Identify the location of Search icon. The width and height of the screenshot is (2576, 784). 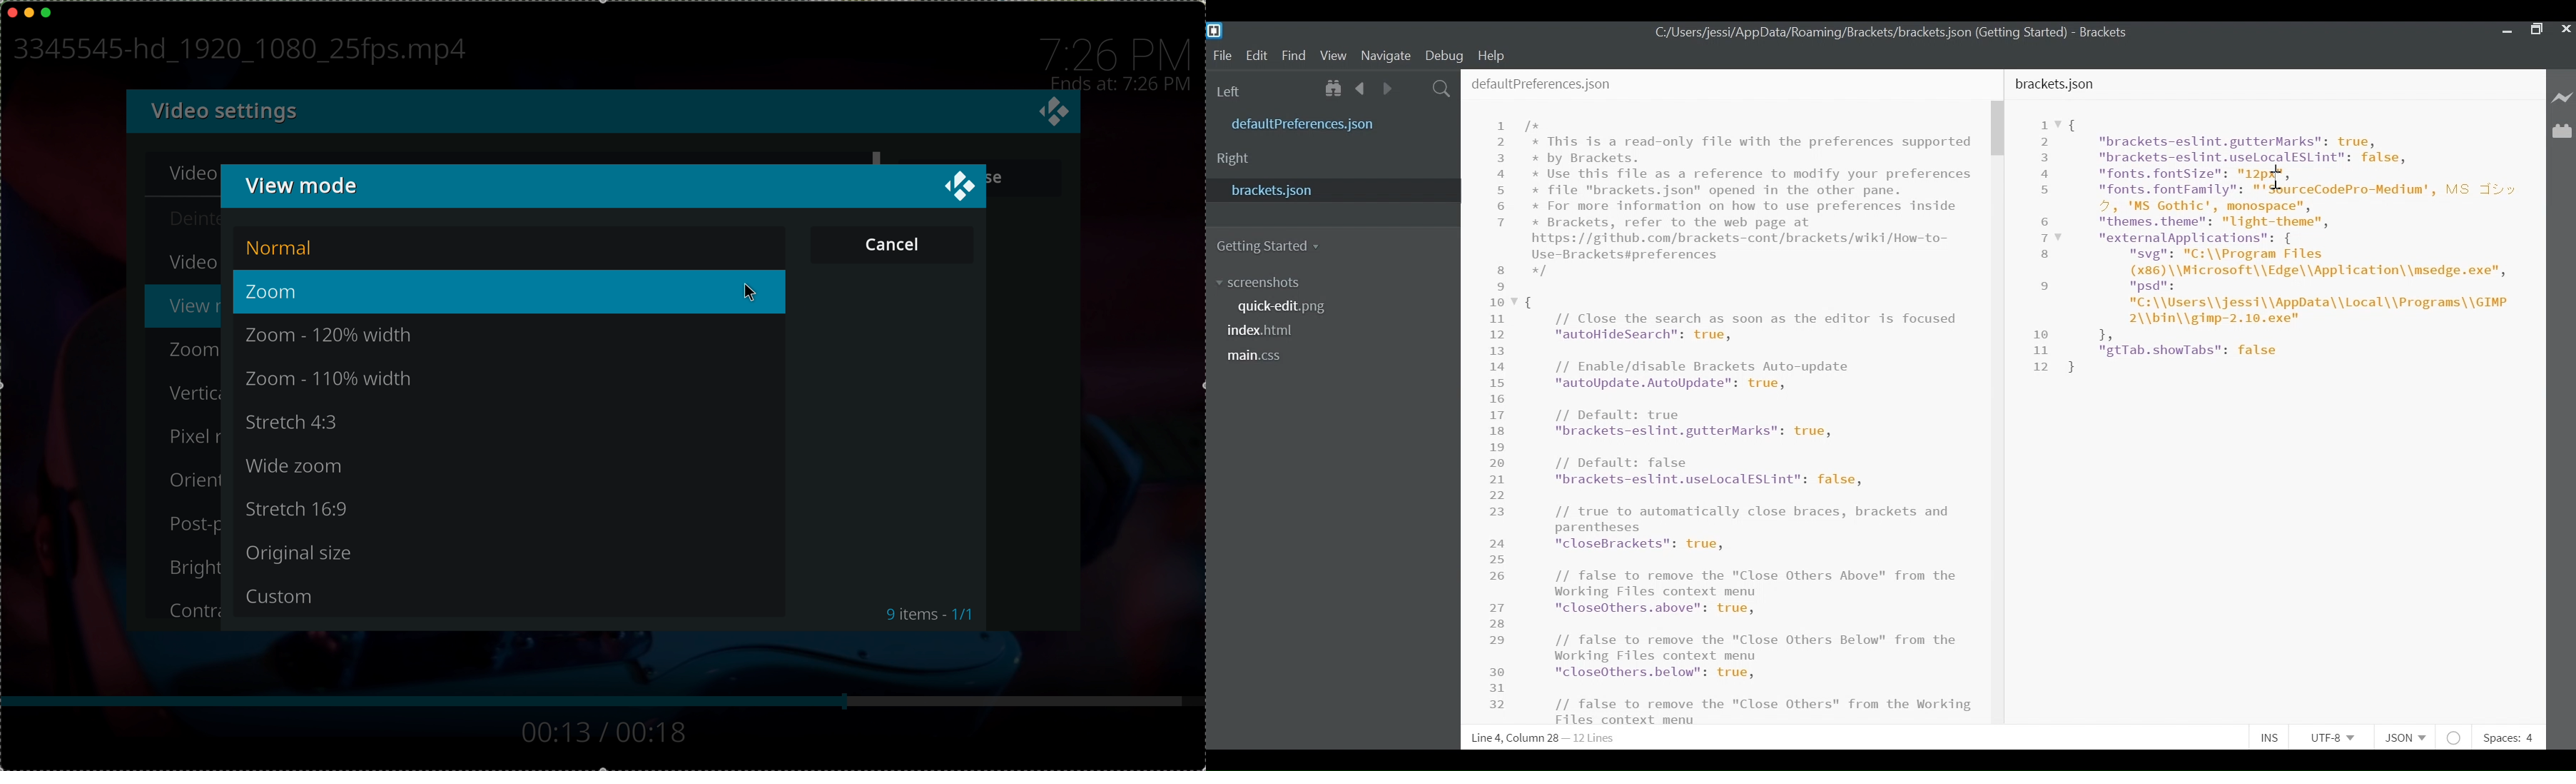
(1442, 89).